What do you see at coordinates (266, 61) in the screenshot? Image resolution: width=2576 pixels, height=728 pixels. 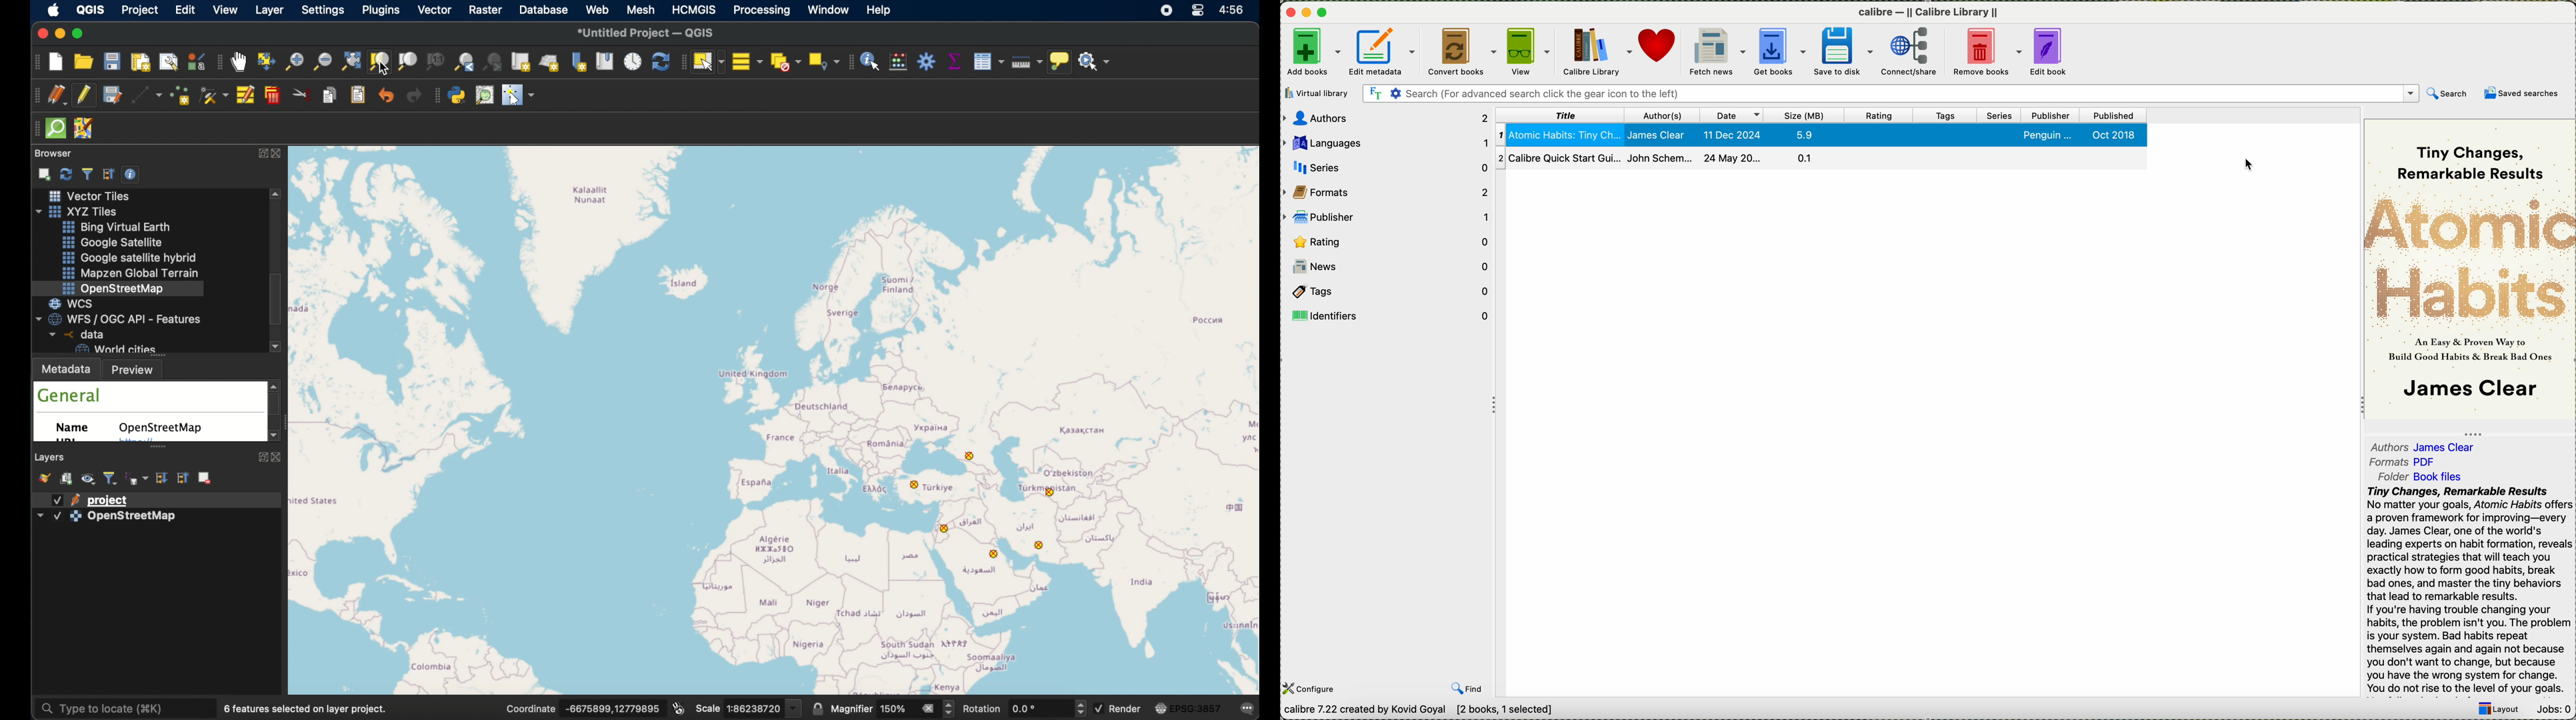 I see `pan map to selection` at bounding box center [266, 61].